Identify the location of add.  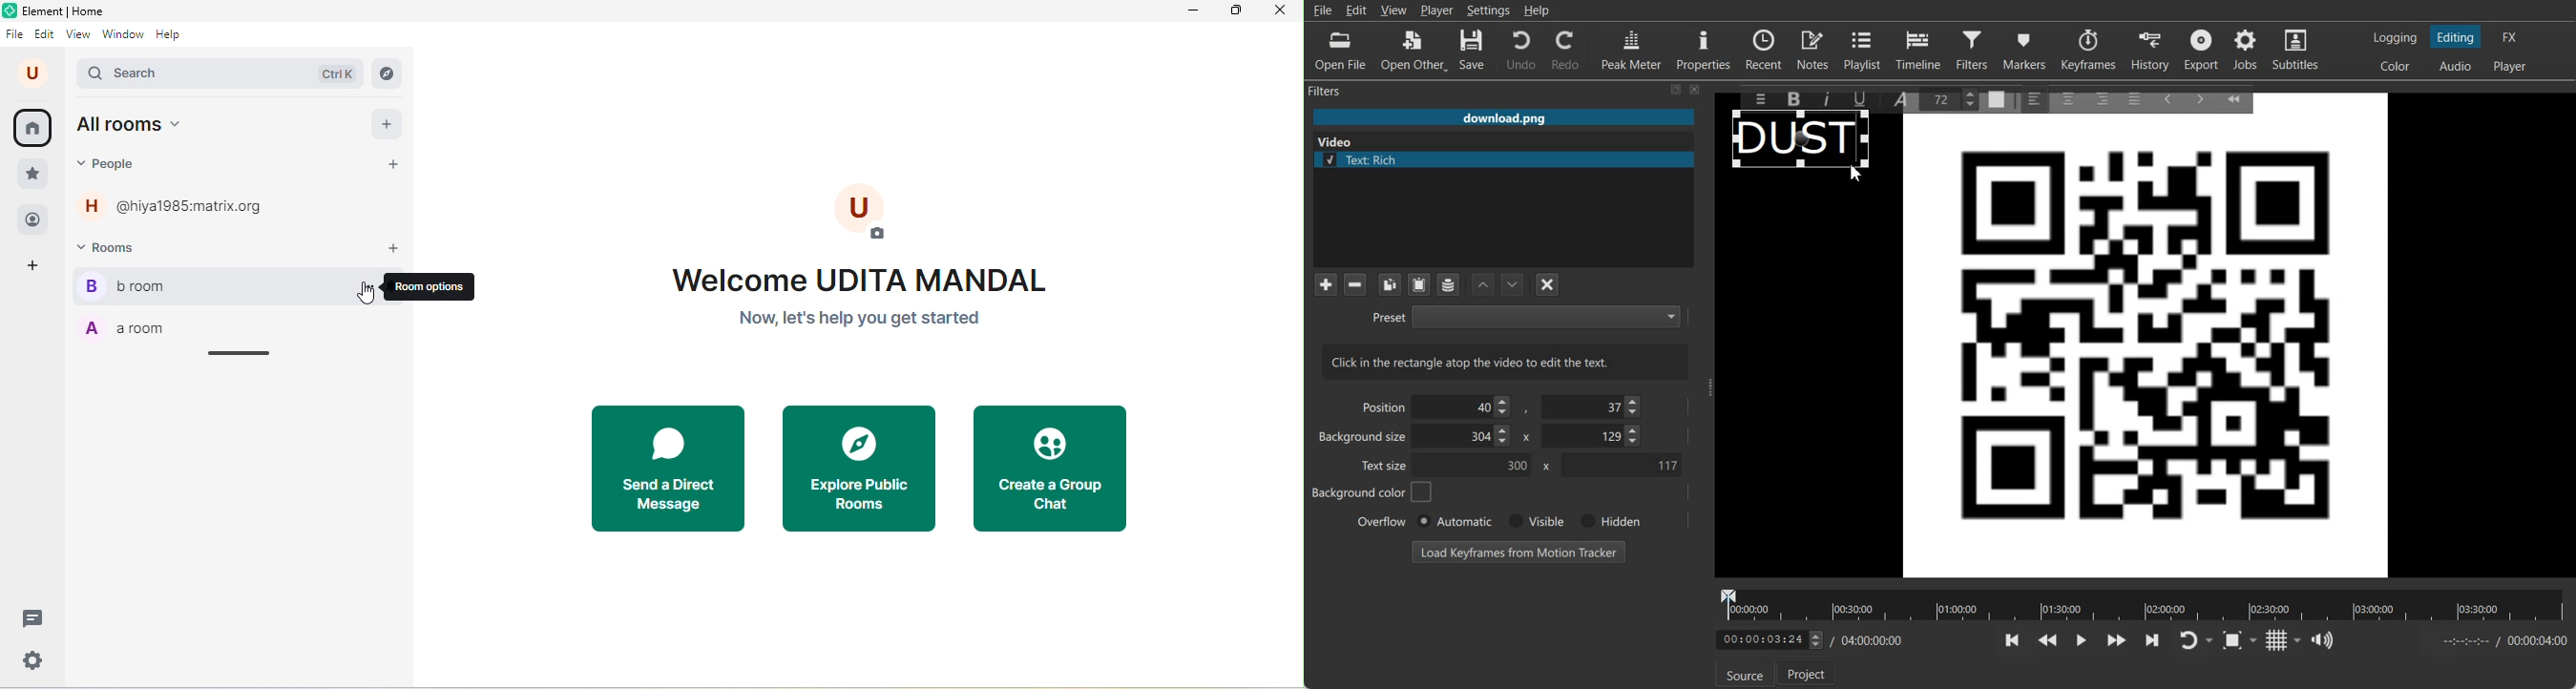
(387, 123).